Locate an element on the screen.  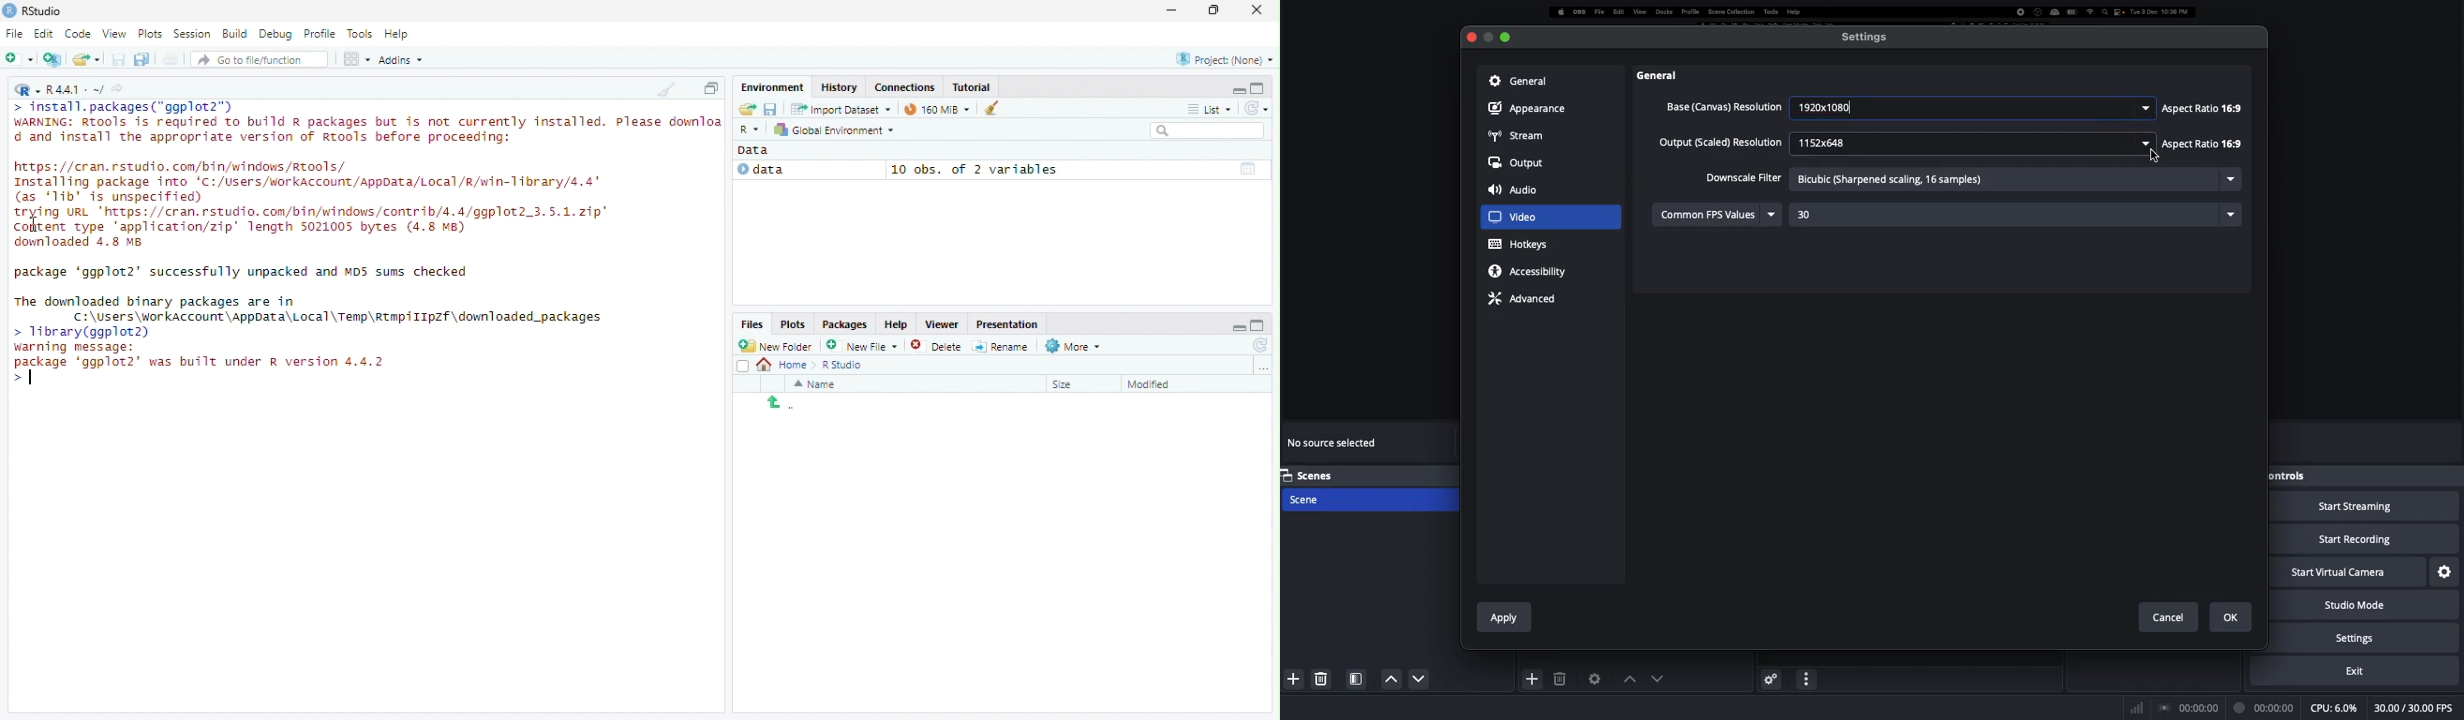
R studio is located at coordinates (842, 365).